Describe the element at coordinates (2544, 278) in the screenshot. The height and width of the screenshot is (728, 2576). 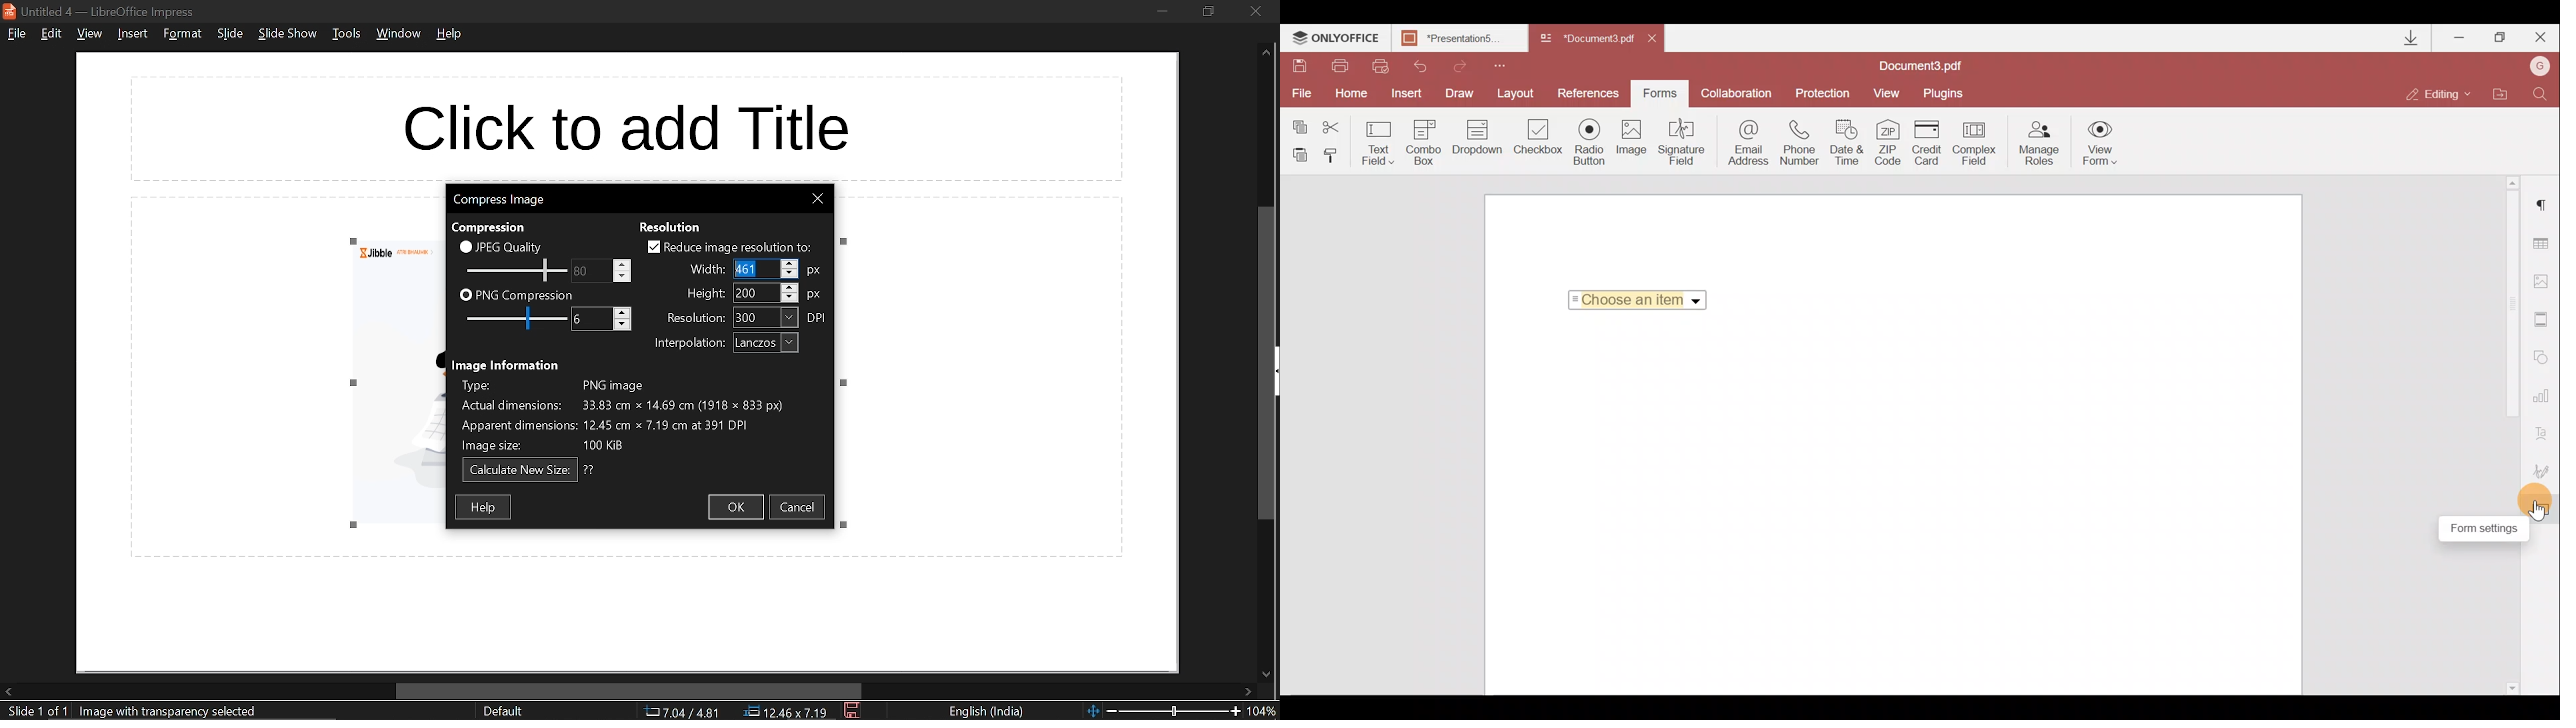
I see `Image settings` at that location.